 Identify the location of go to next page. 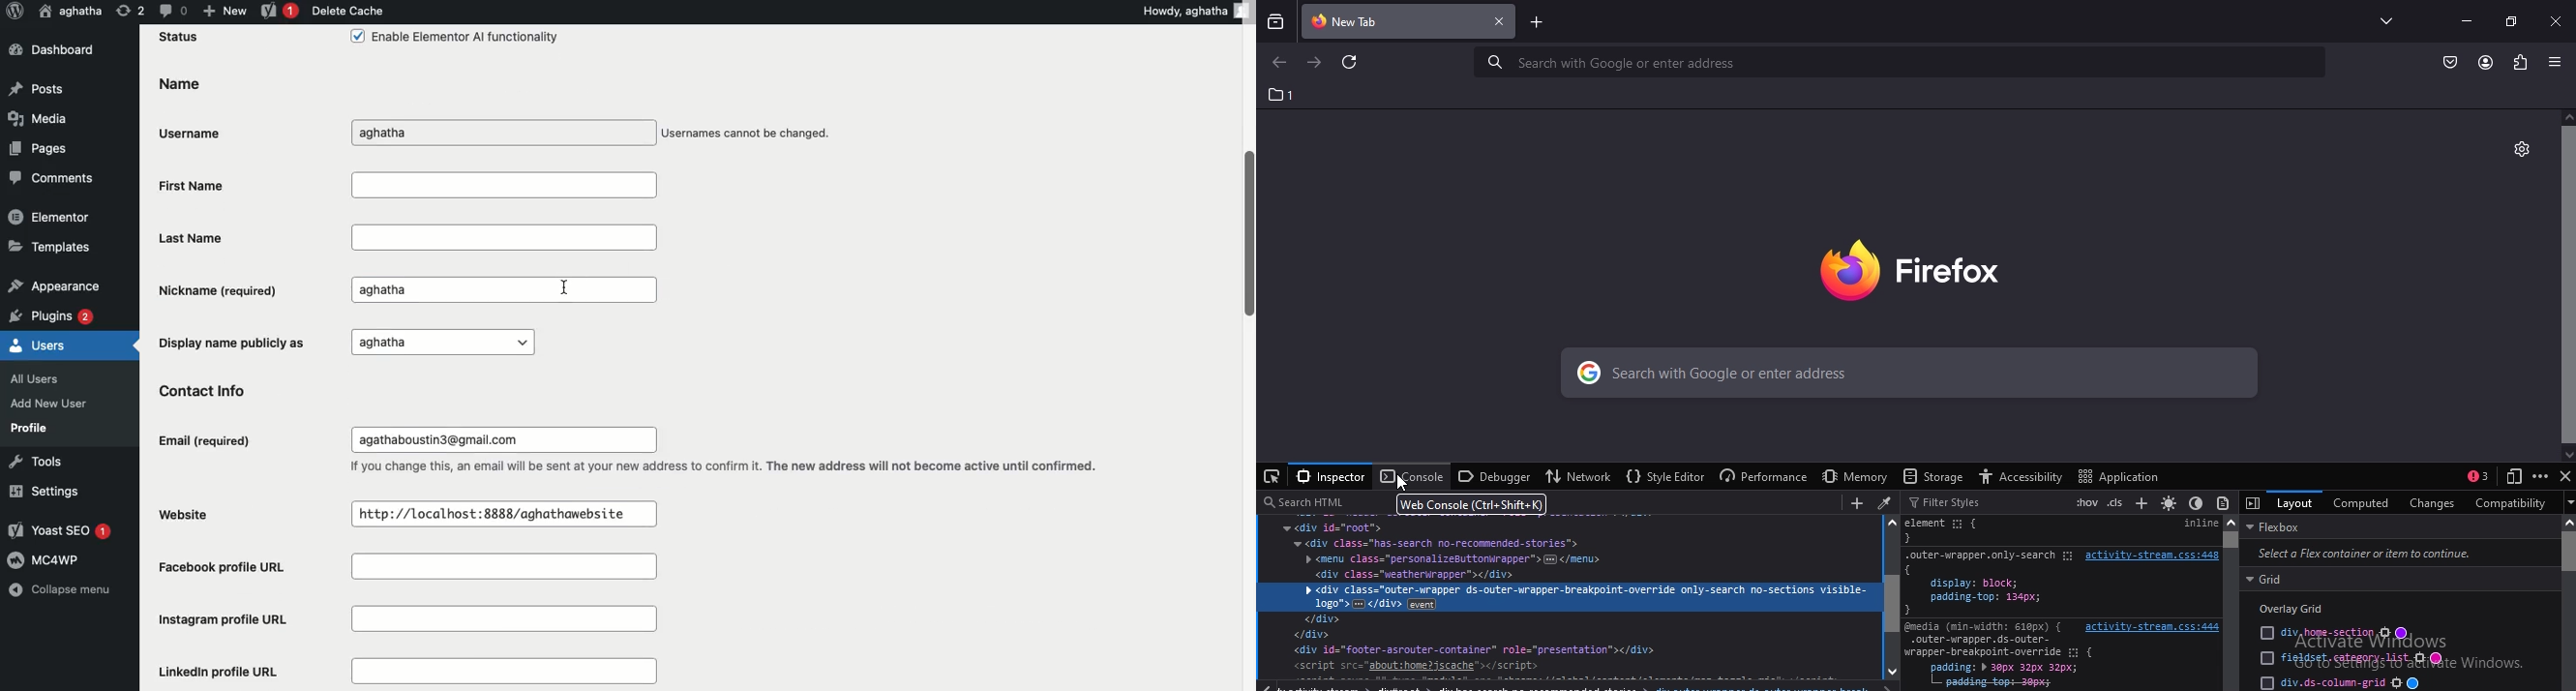
(1315, 63).